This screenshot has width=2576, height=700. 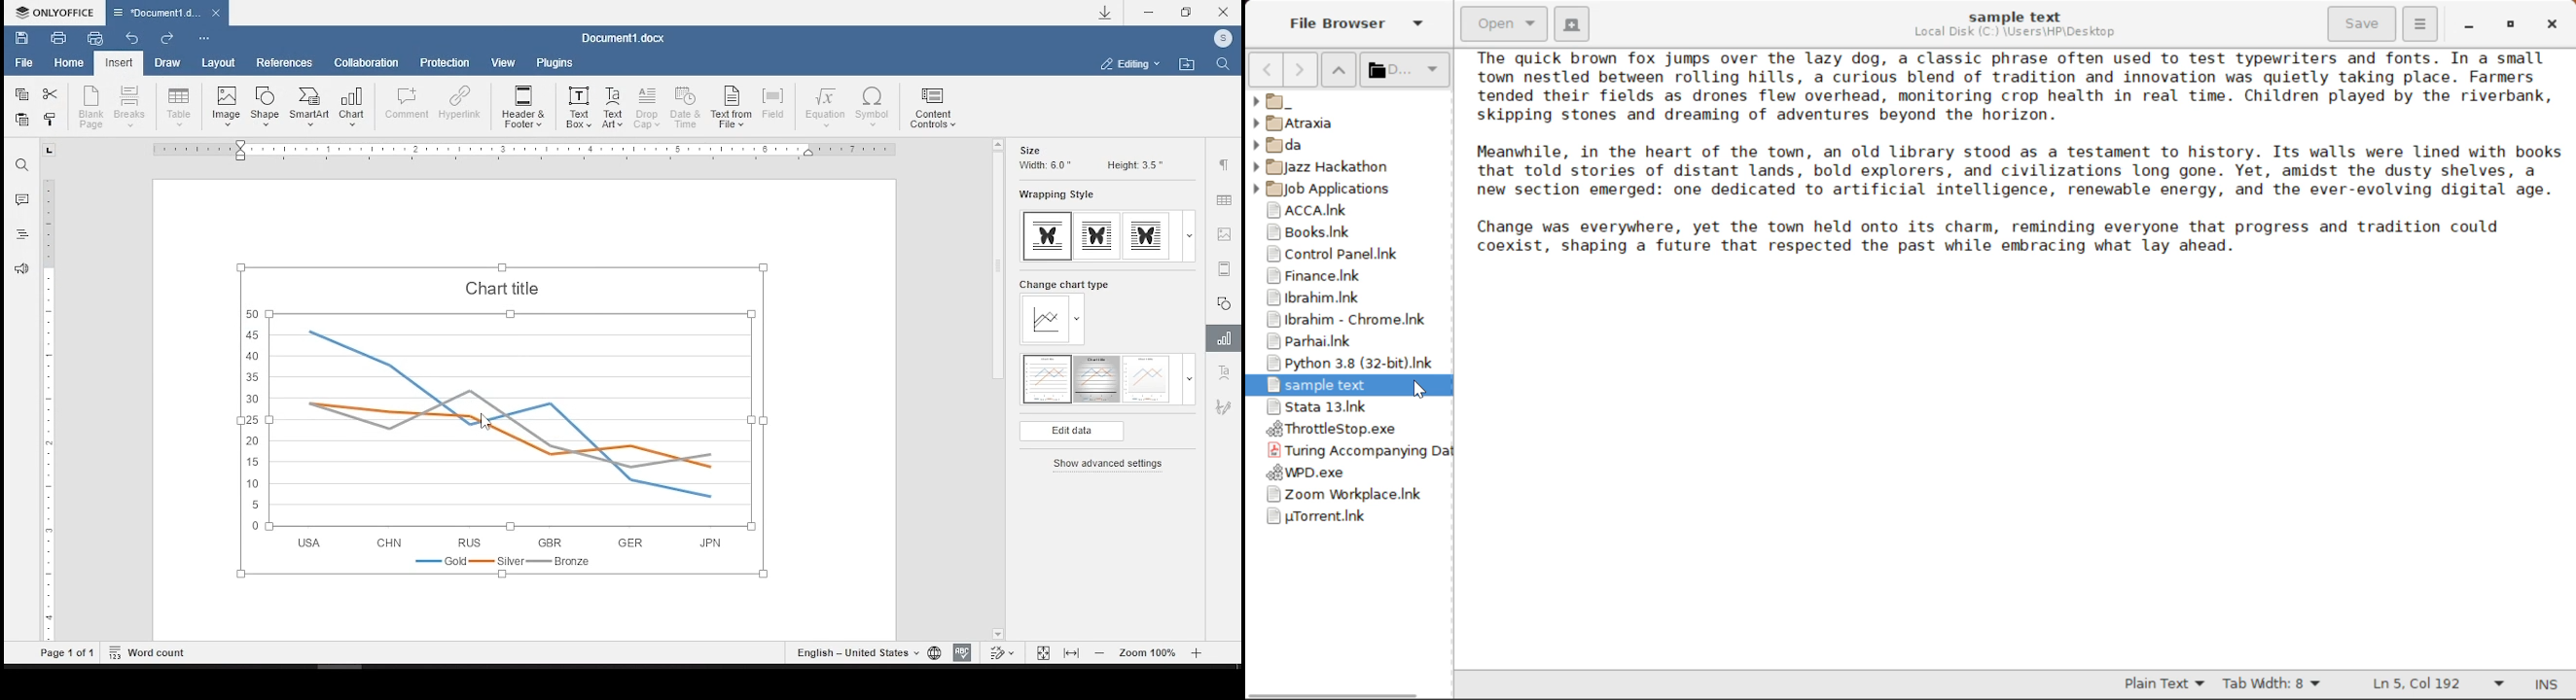 I want to click on customize quick access toolbar, so click(x=205, y=39).